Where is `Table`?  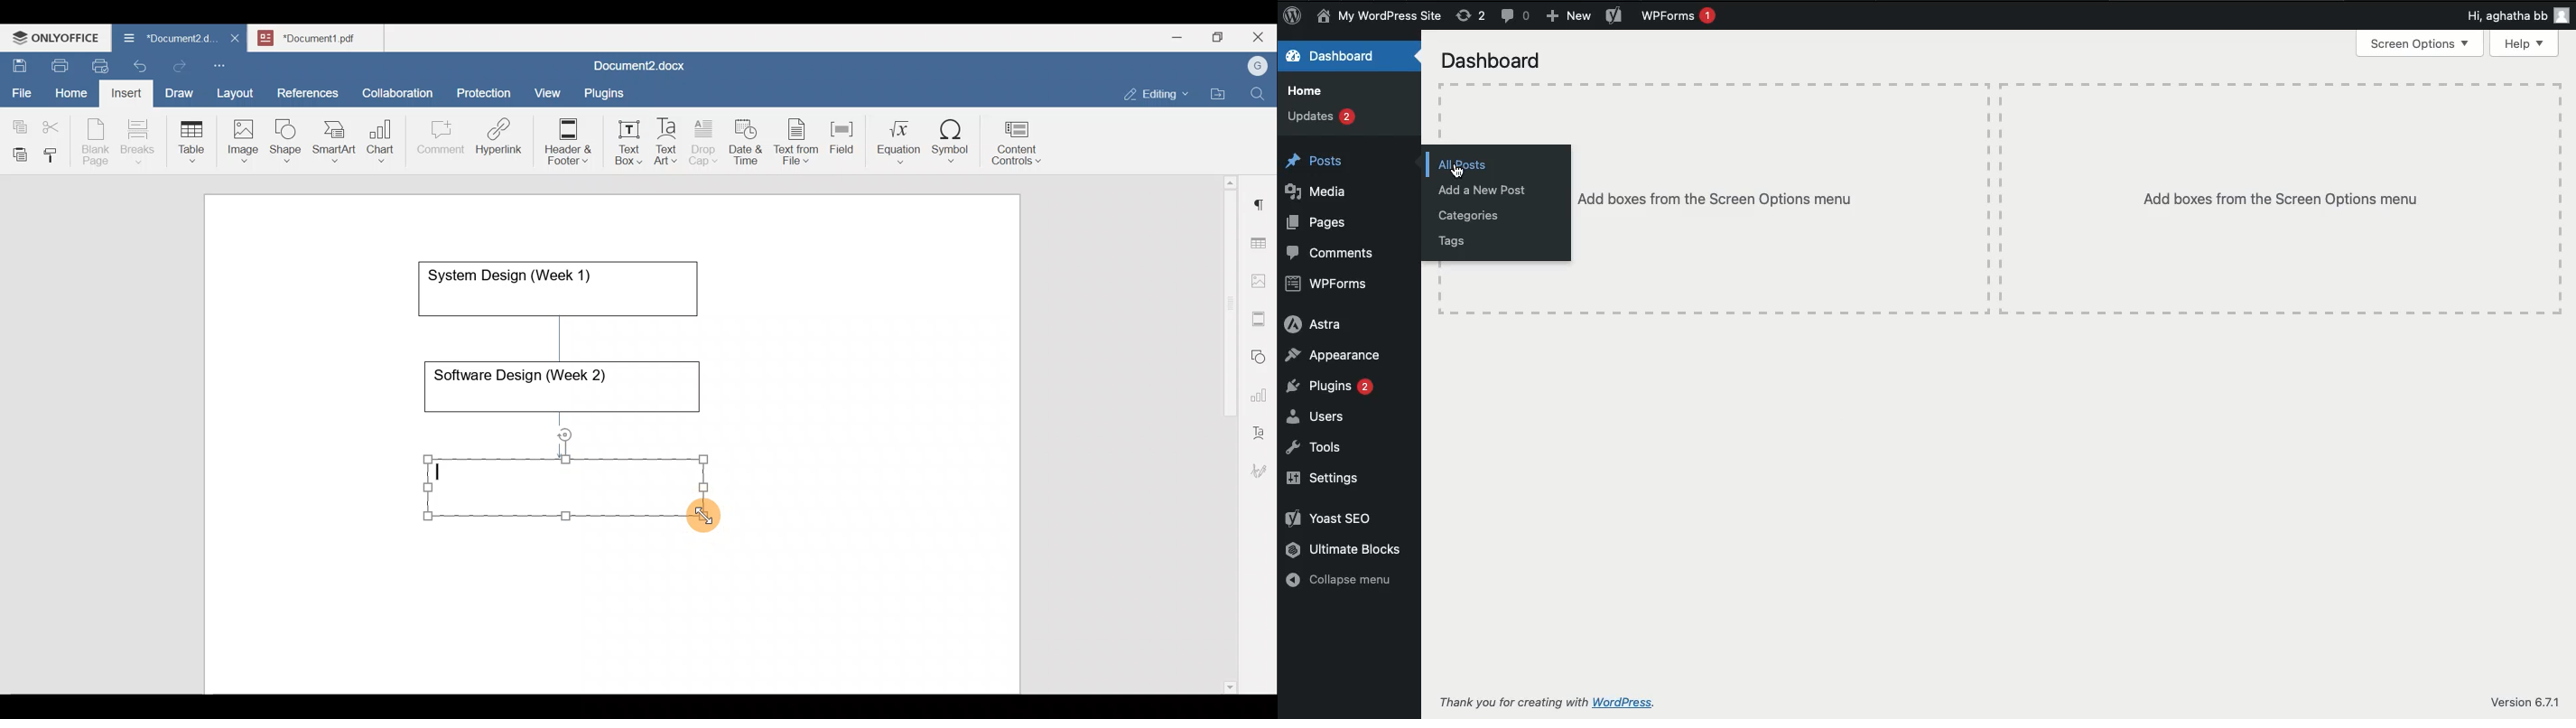 Table is located at coordinates (192, 138).